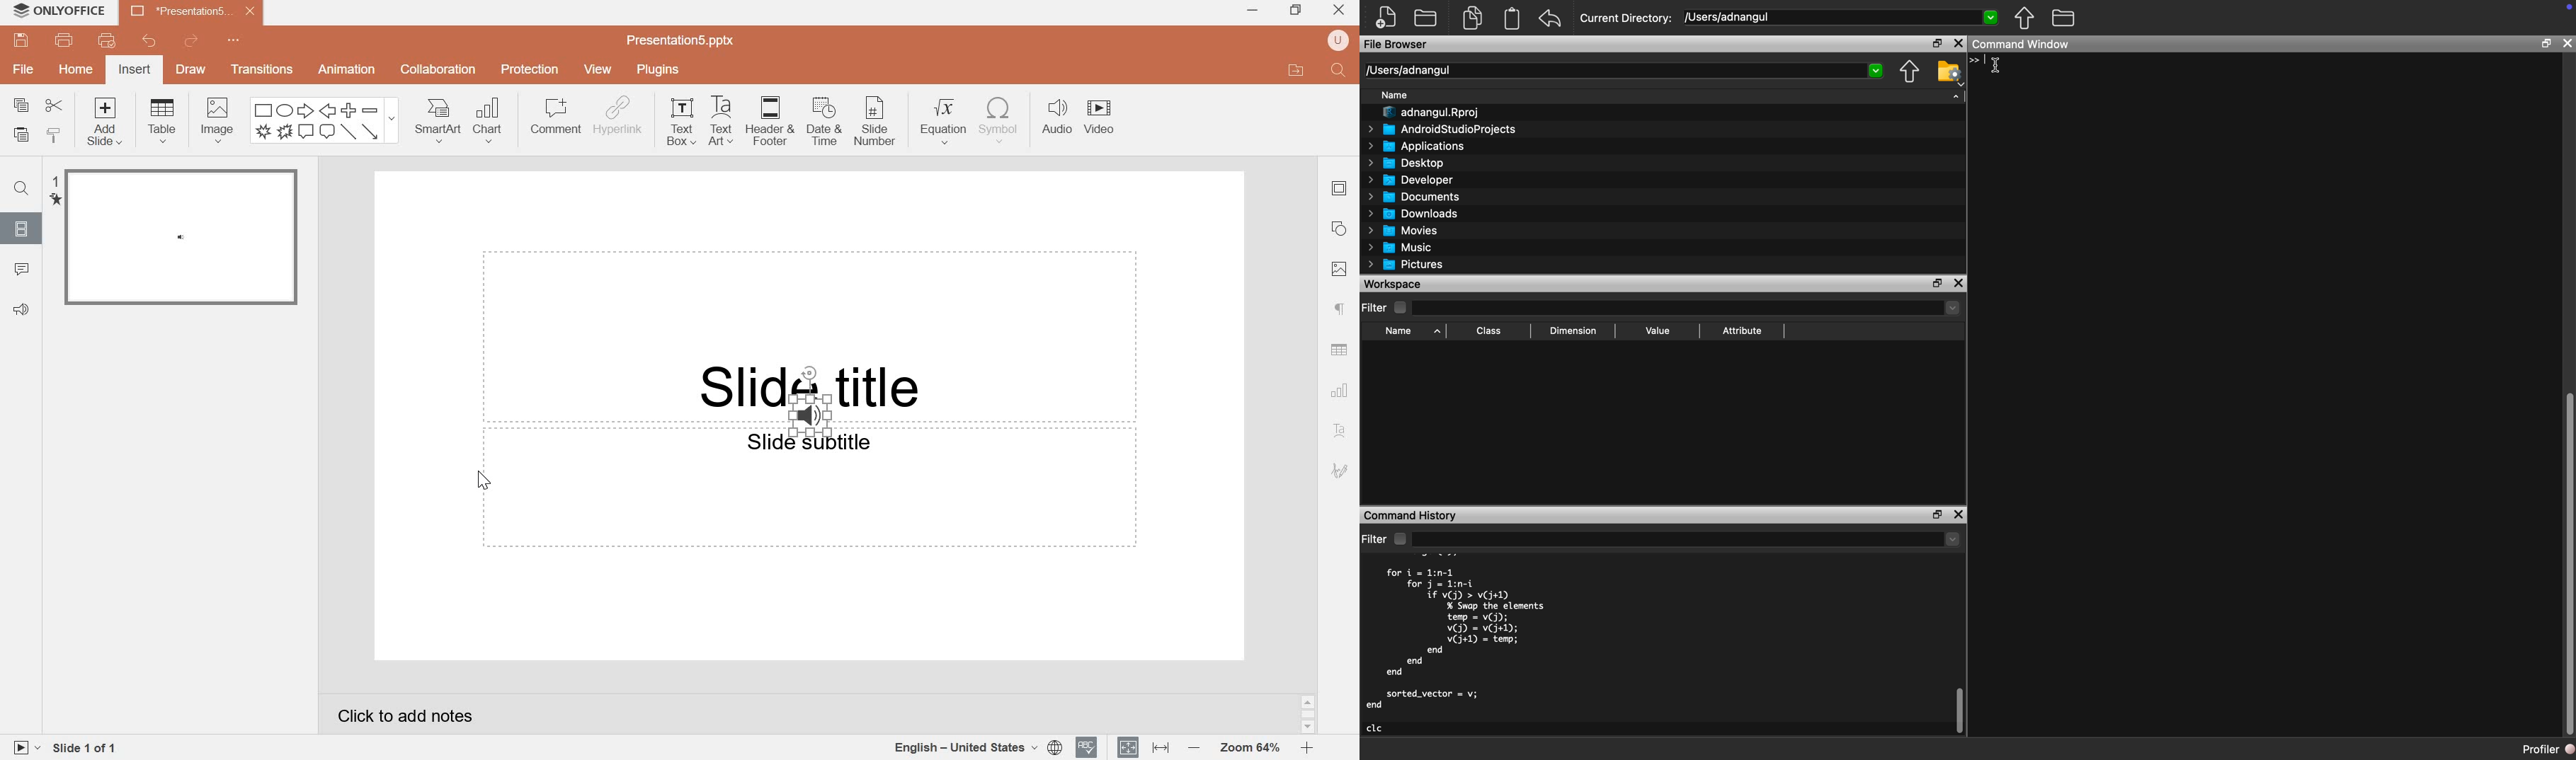 The width and height of the screenshot is (2576, 784). I want to click on Home, so click(76, 68).